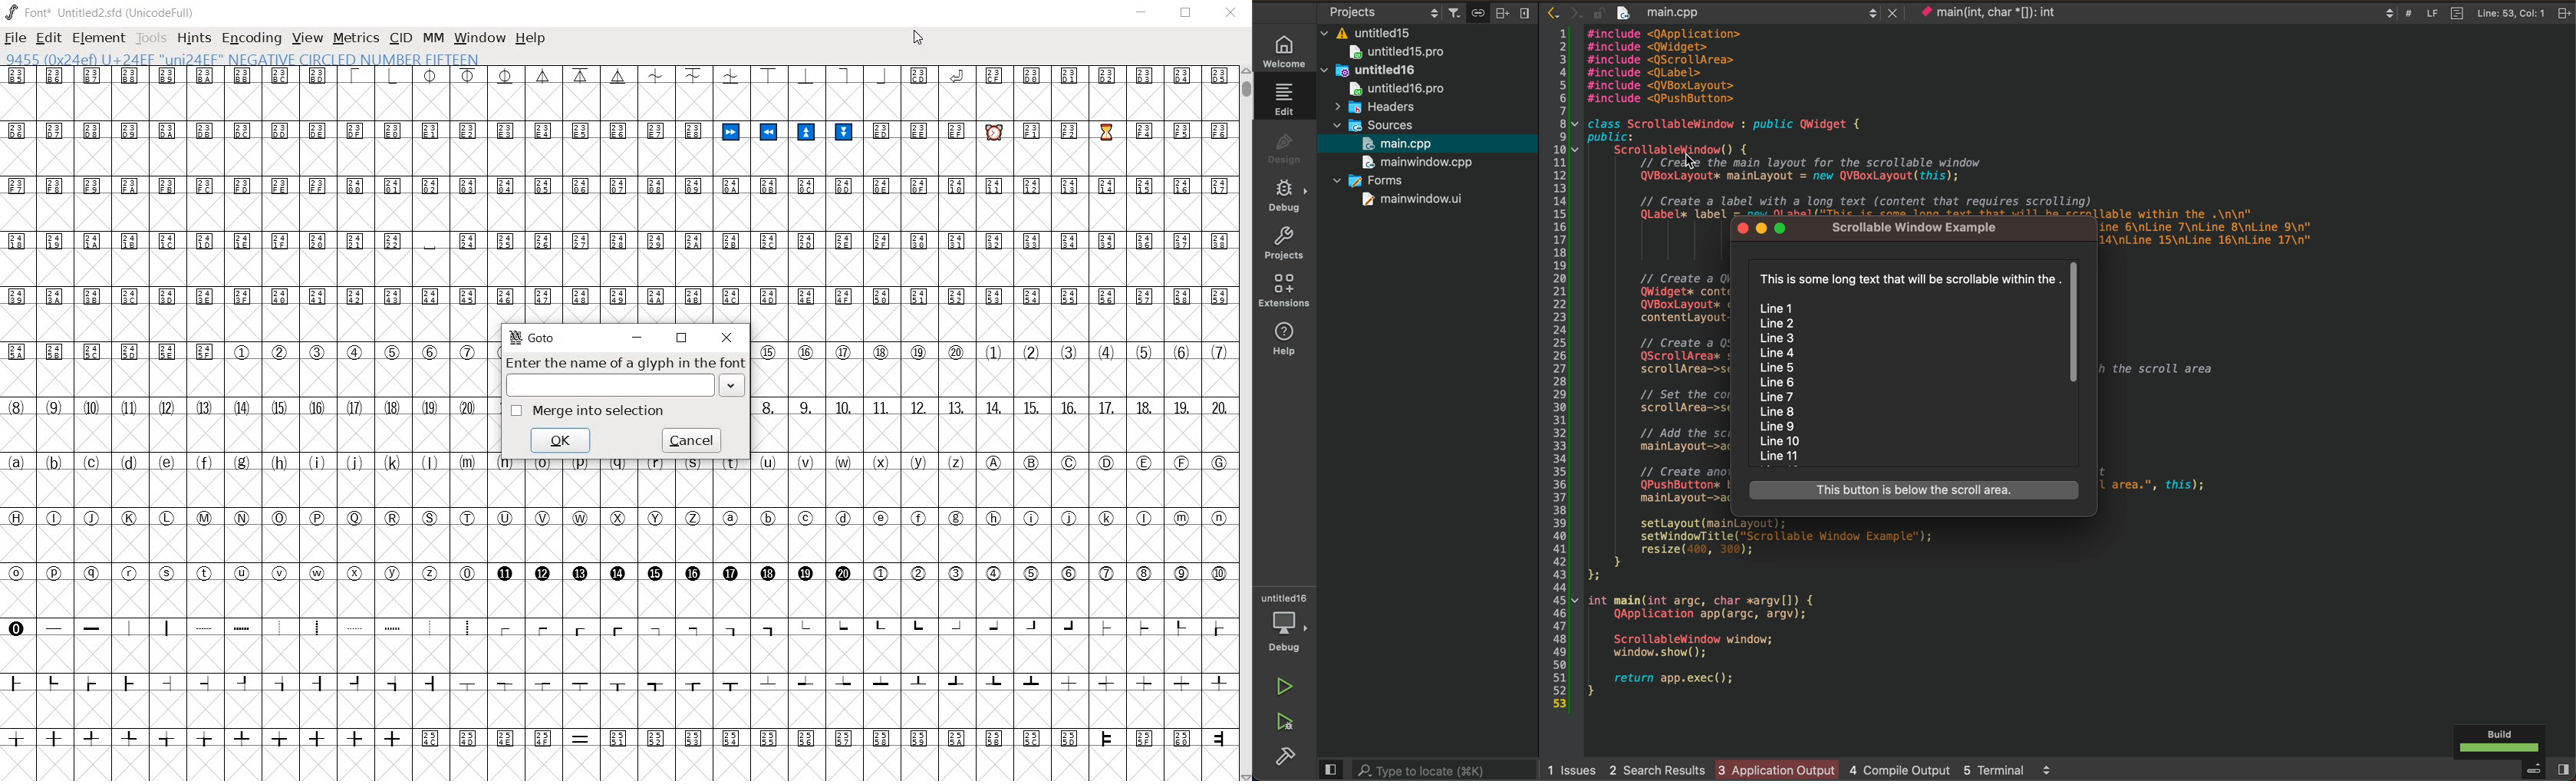 The image size is (2576, 784). What do you see at coordinates (1244, 423) in the screenshot?
I see `SCROLLBAR` at bounding box center [1244, 423].